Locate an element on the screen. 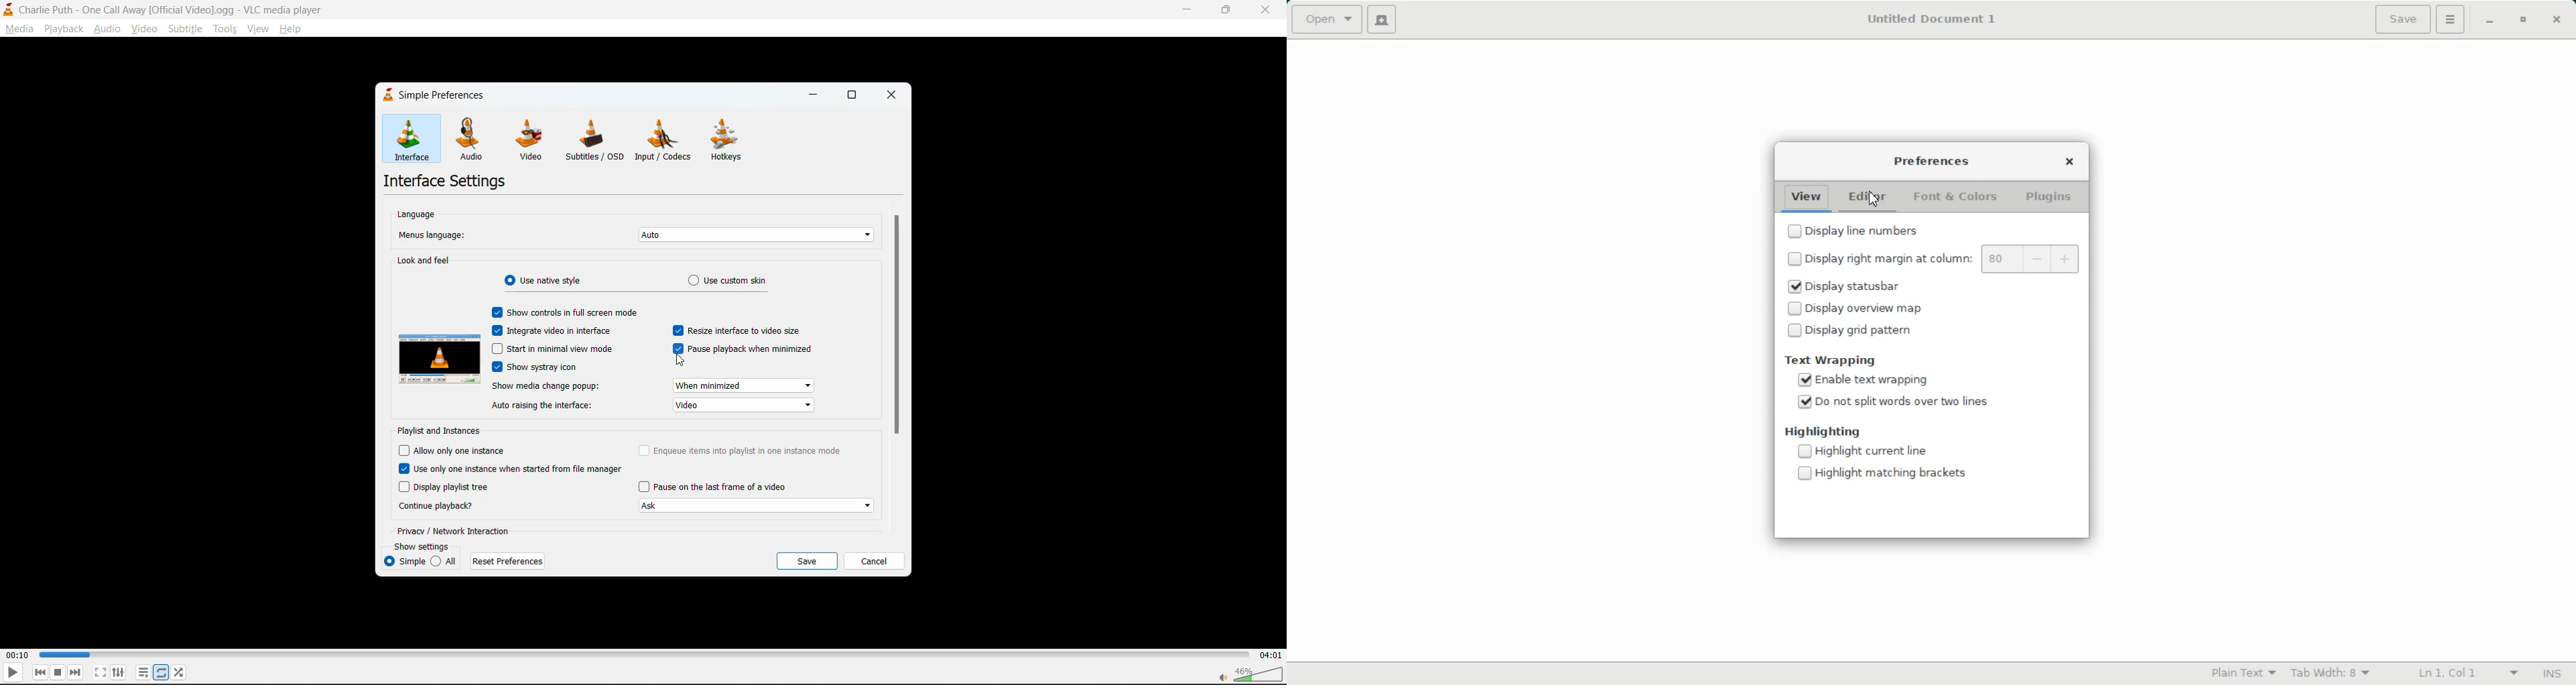 This screenshot has height=700, width=2576. Charlie Puth - One Call Away [Official Video].ogg - VLC media player is located at coordinates (168, 9).